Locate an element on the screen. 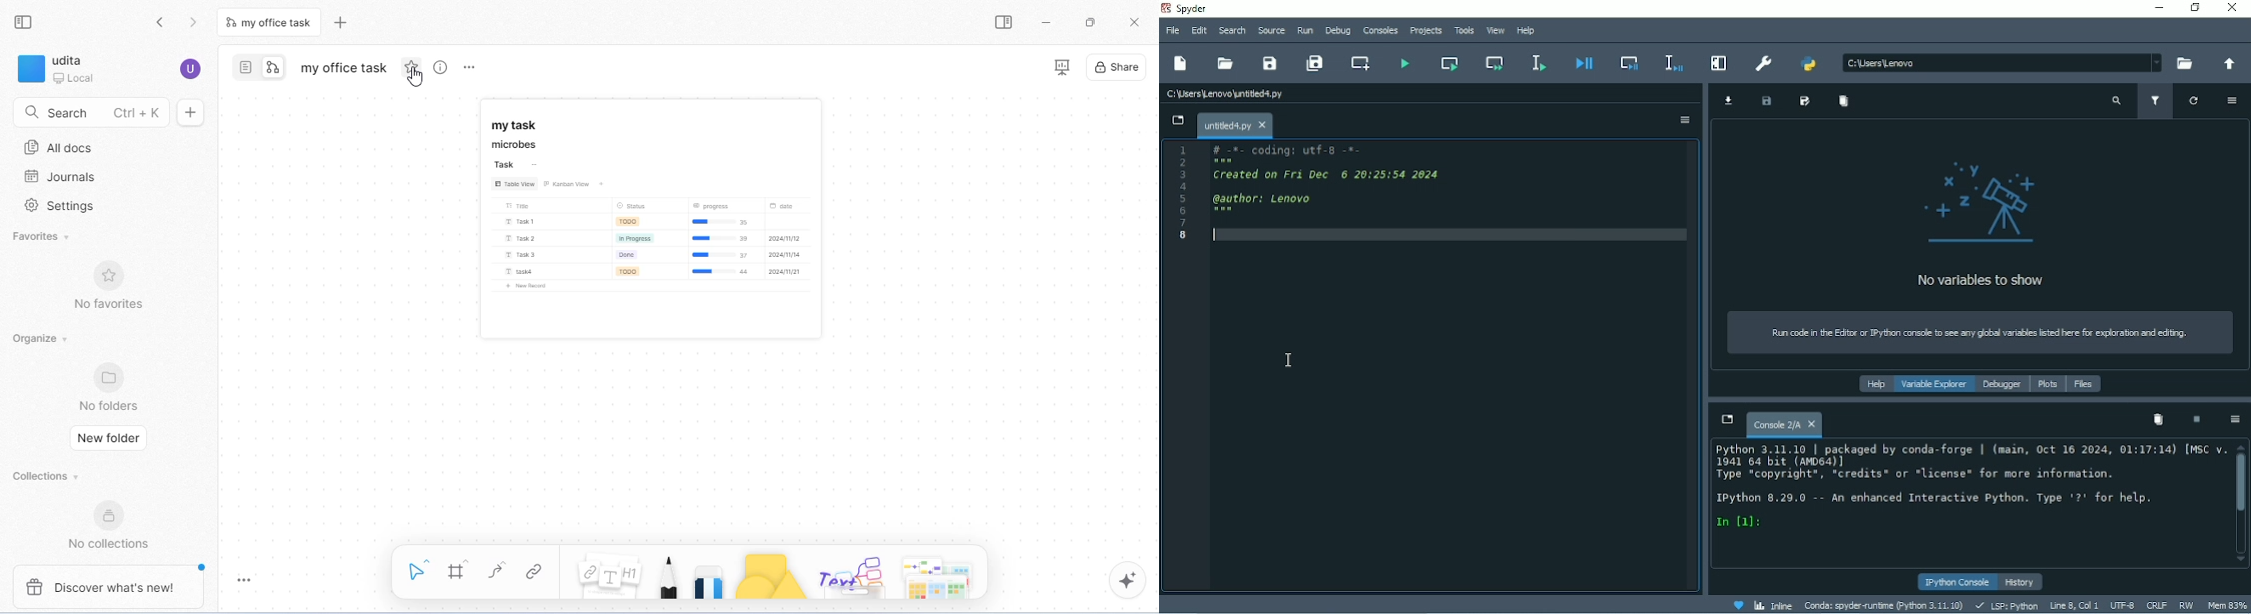 The width and height of the screenshot is (2268, 616). Search is located at coordinates (1232, 30).